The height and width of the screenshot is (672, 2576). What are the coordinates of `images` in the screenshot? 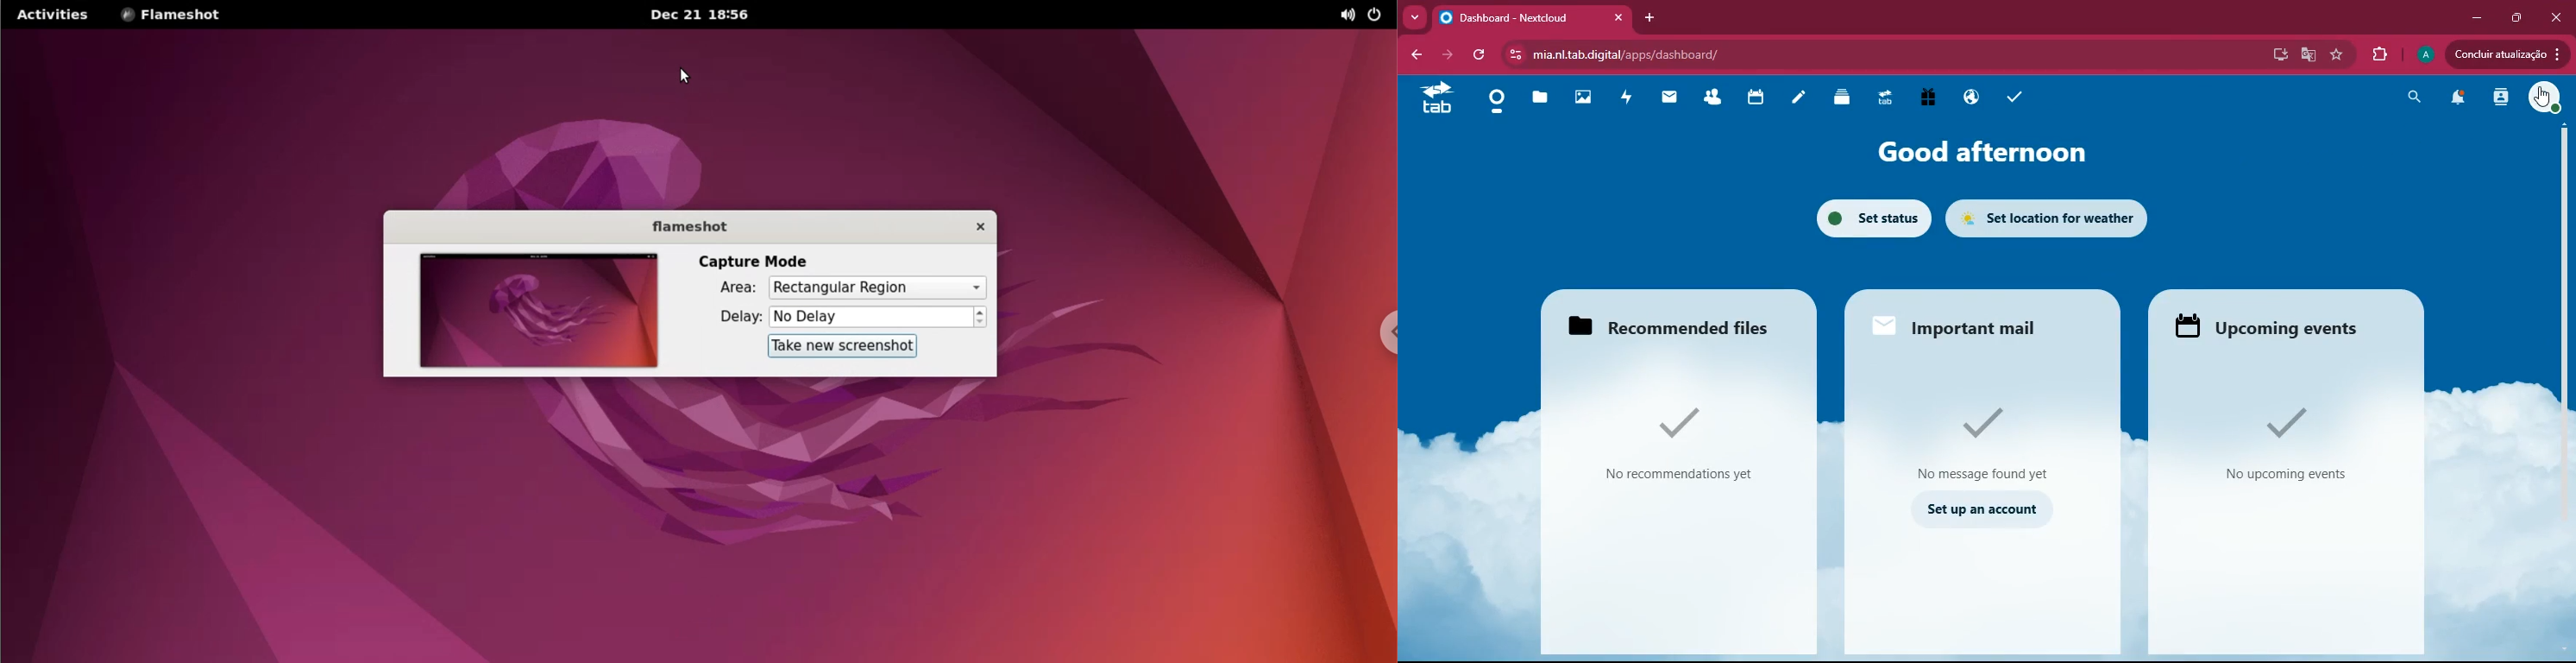 It's located at (1589, 99).